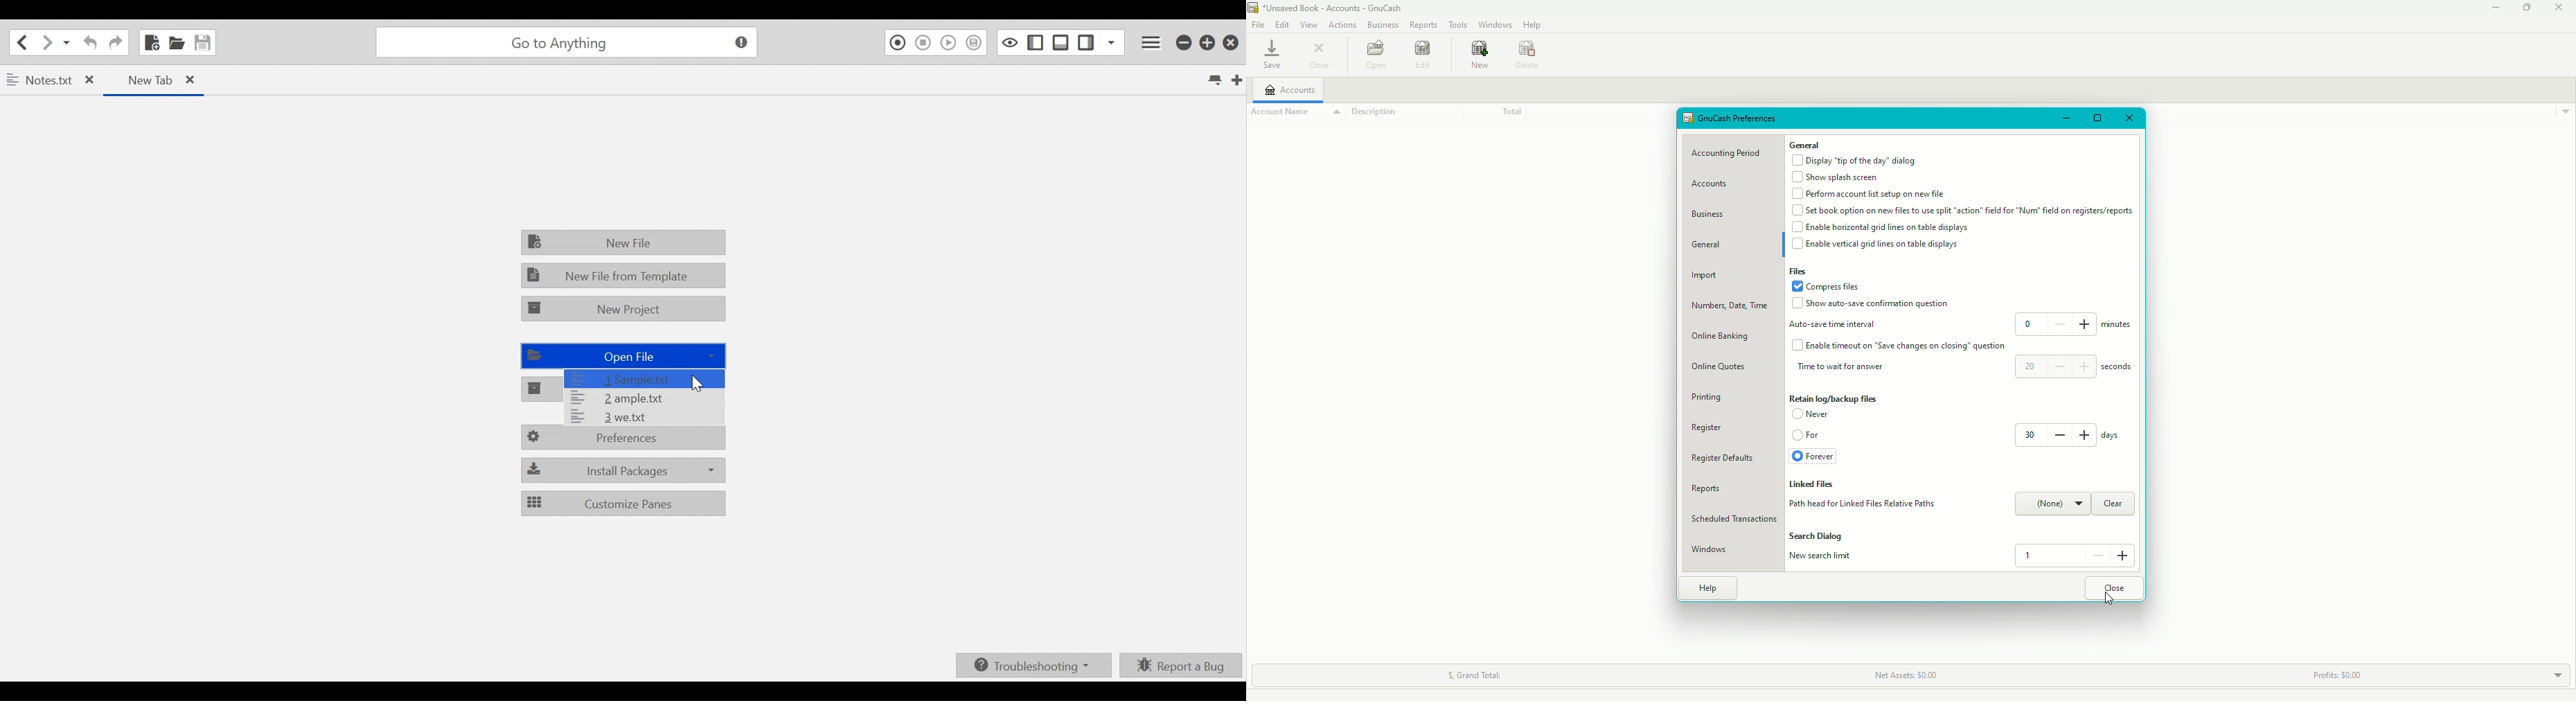  I want to click on Cursor, so click(2111, 599).